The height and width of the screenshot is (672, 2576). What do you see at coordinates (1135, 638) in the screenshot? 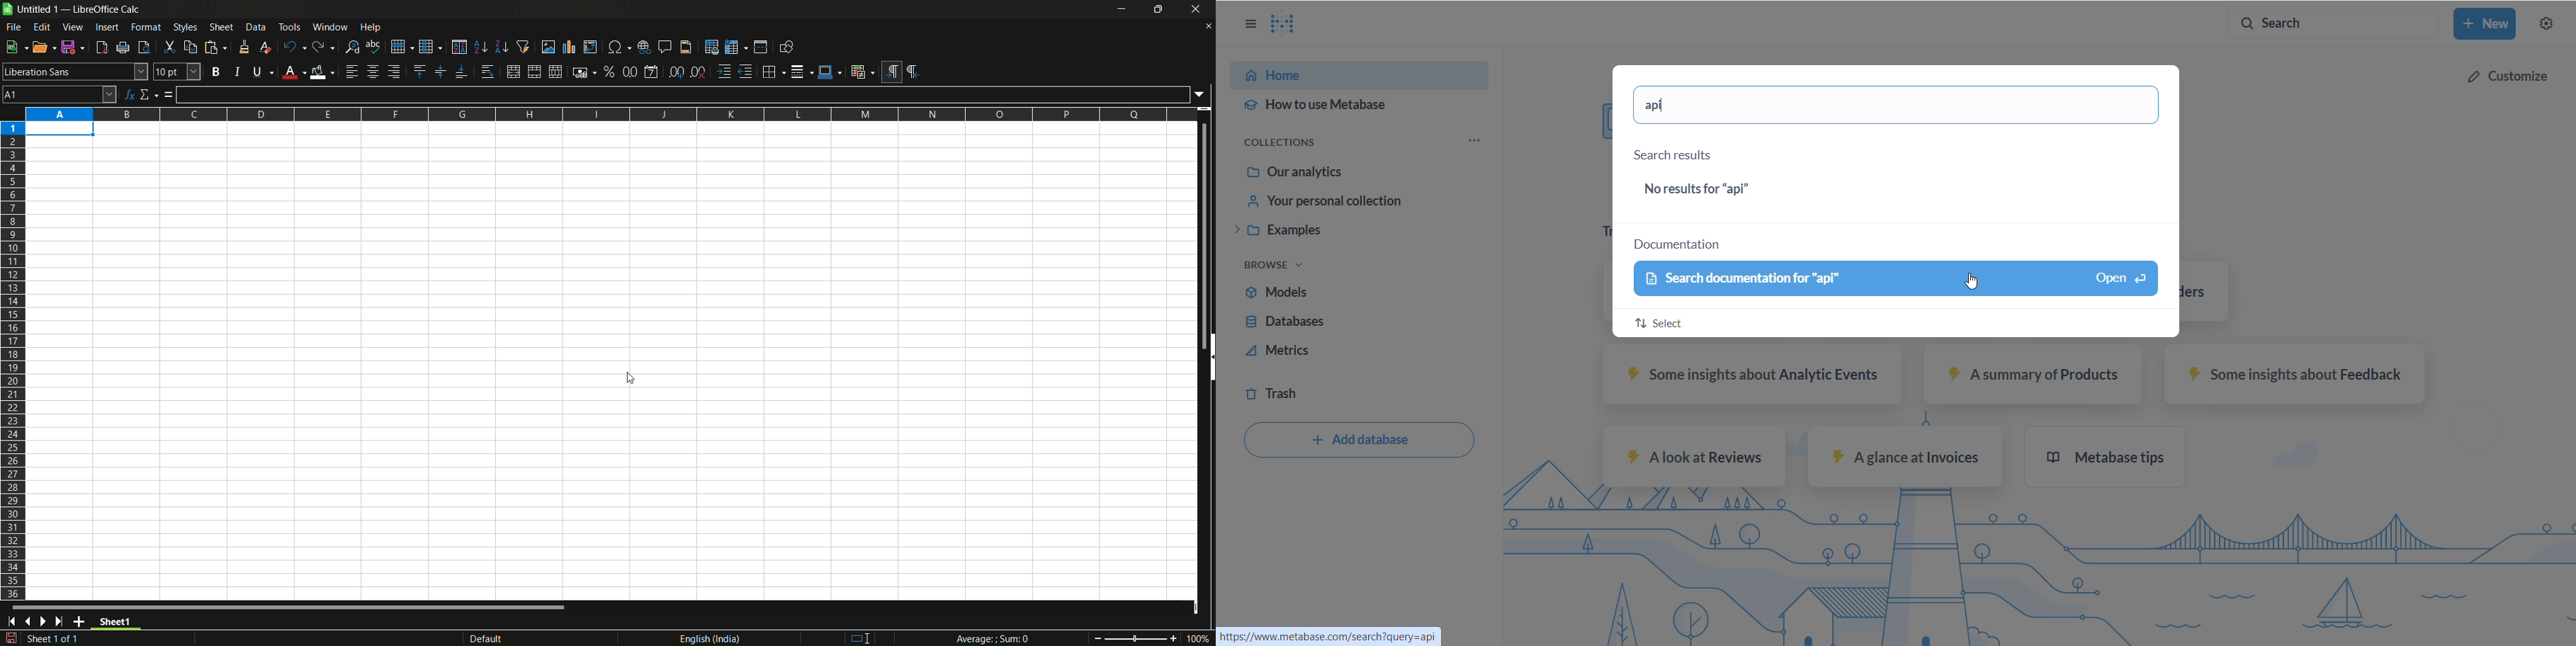
I see `zoom factor` at bounding box center [1135, 638].